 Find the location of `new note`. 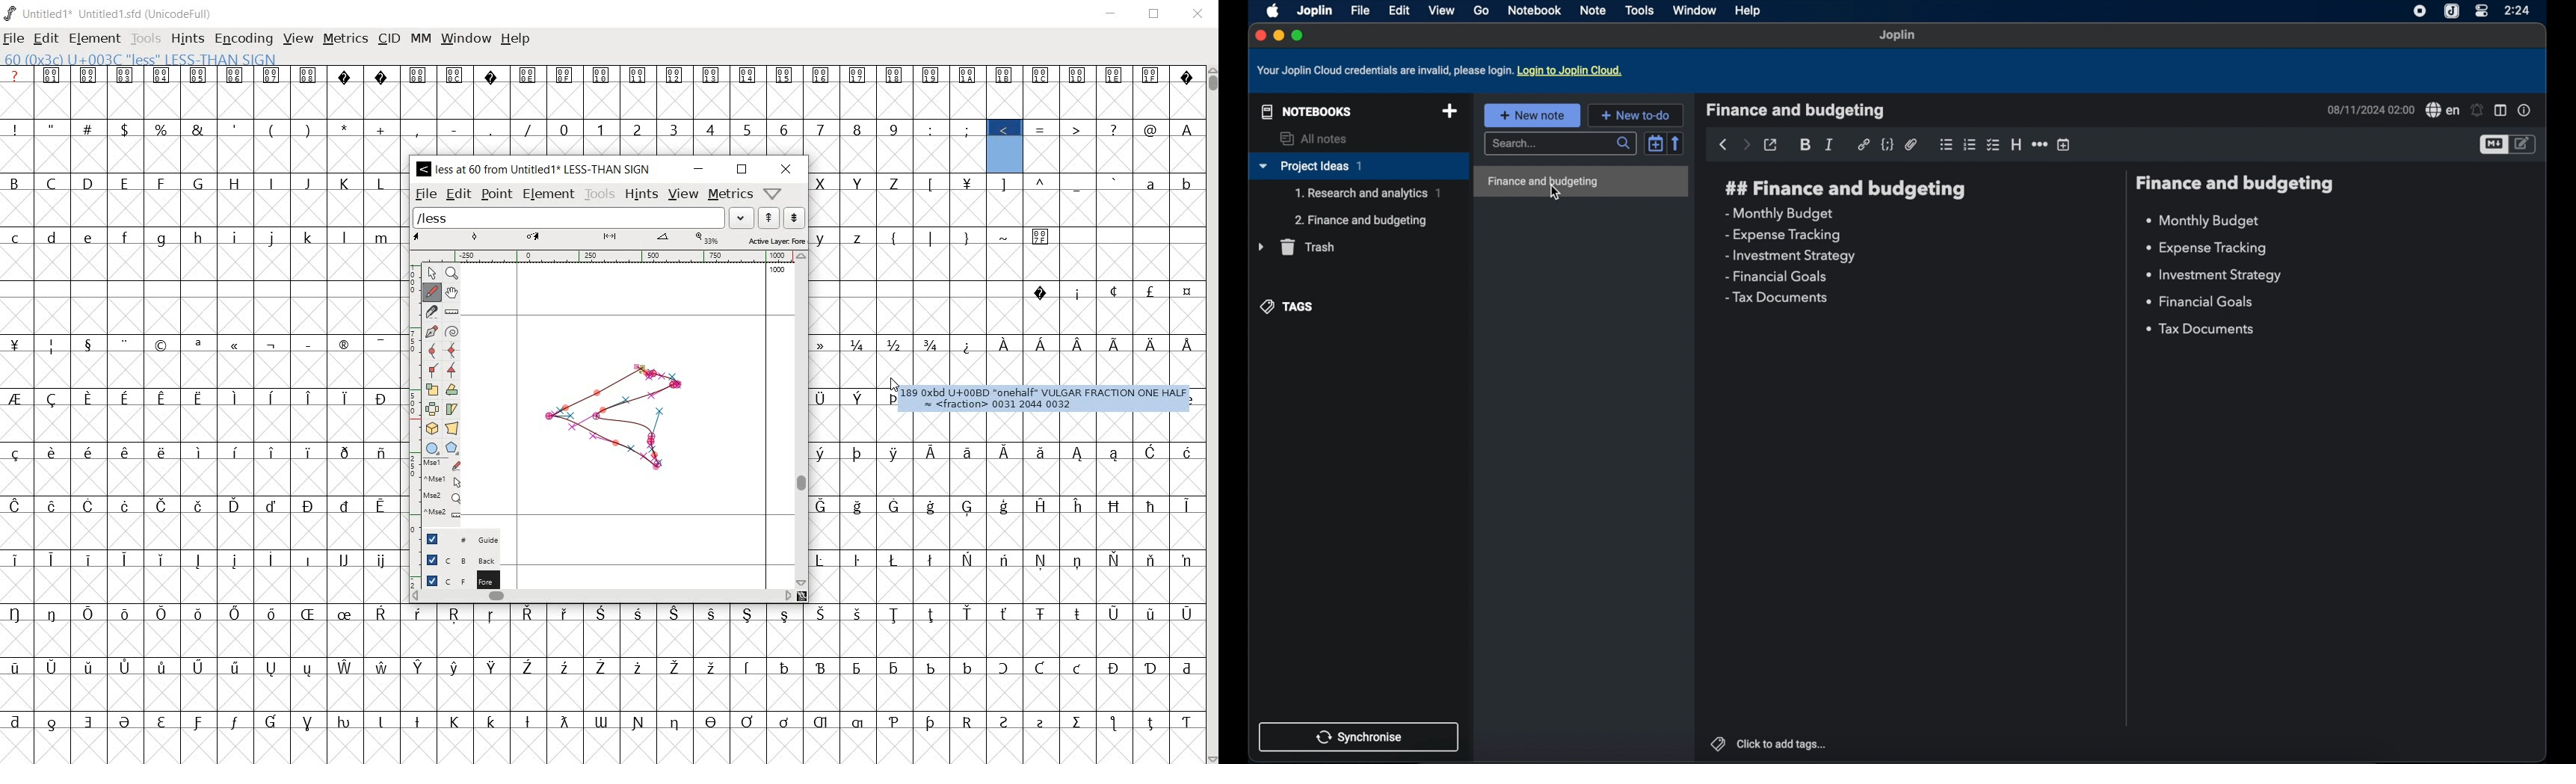

new note is located at coordinates (1532, 115).